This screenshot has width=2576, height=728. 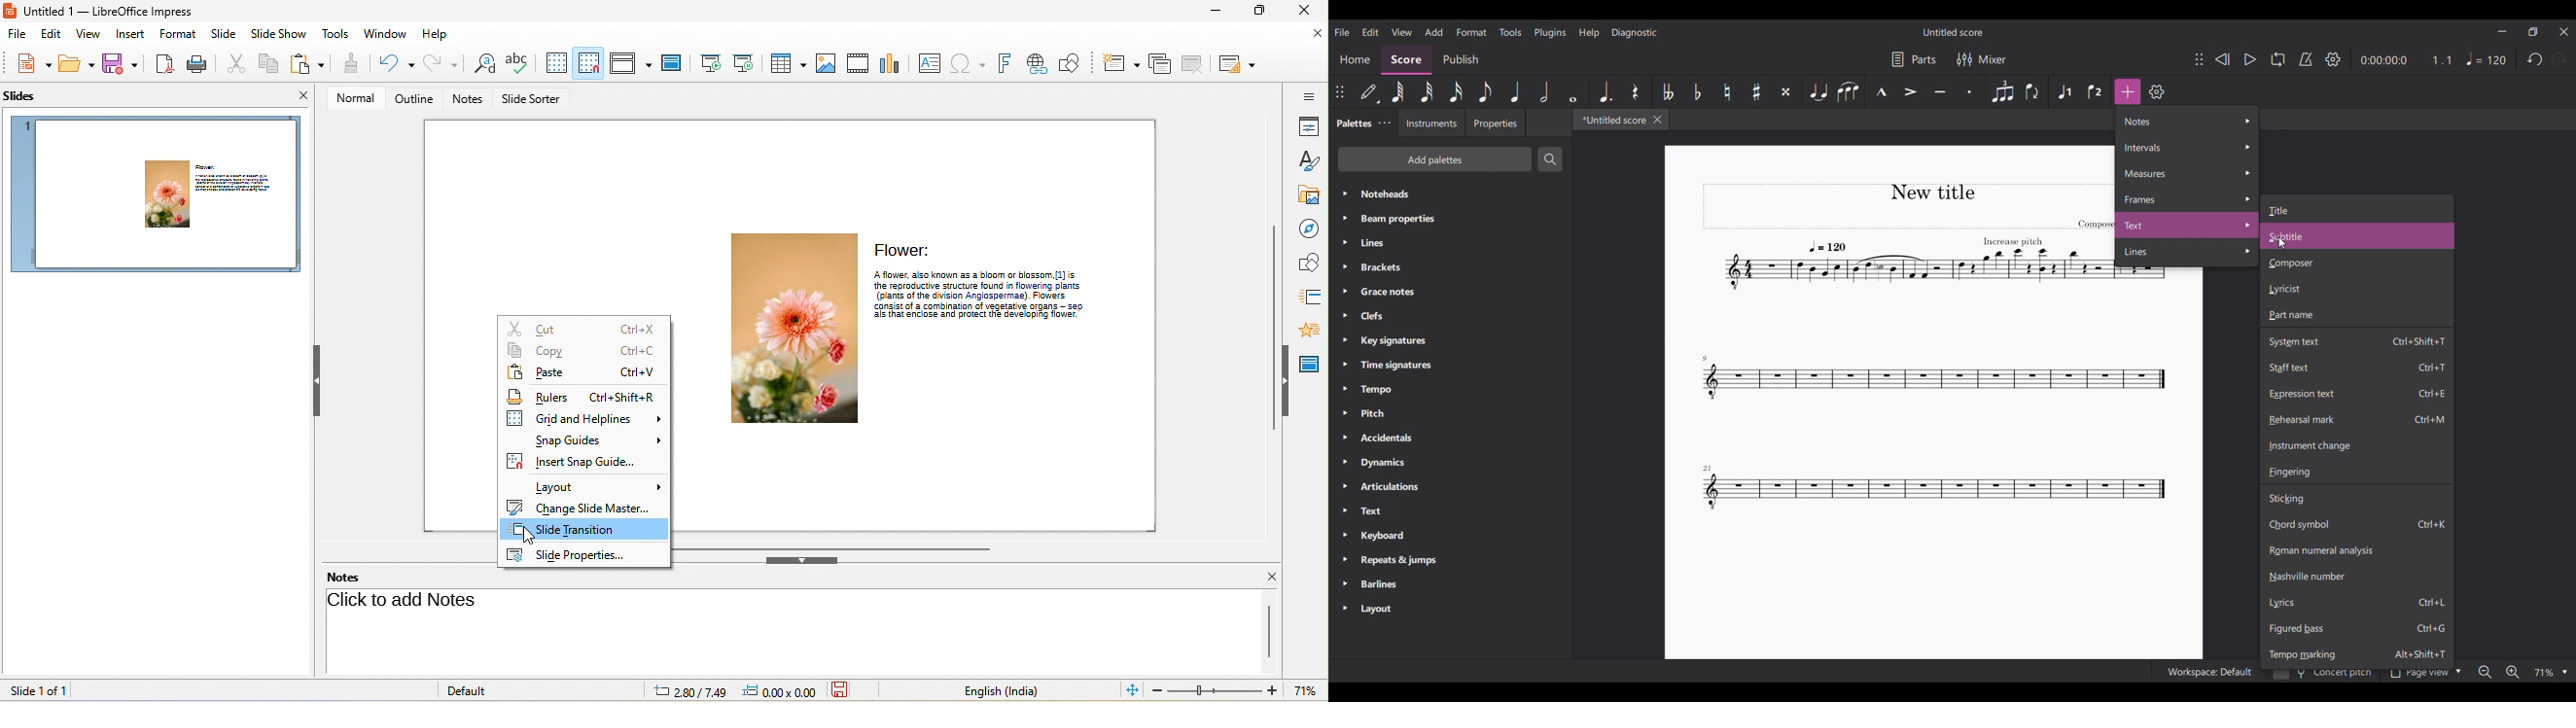 I want to click on Loop playback, so click(x=2278, y=59).